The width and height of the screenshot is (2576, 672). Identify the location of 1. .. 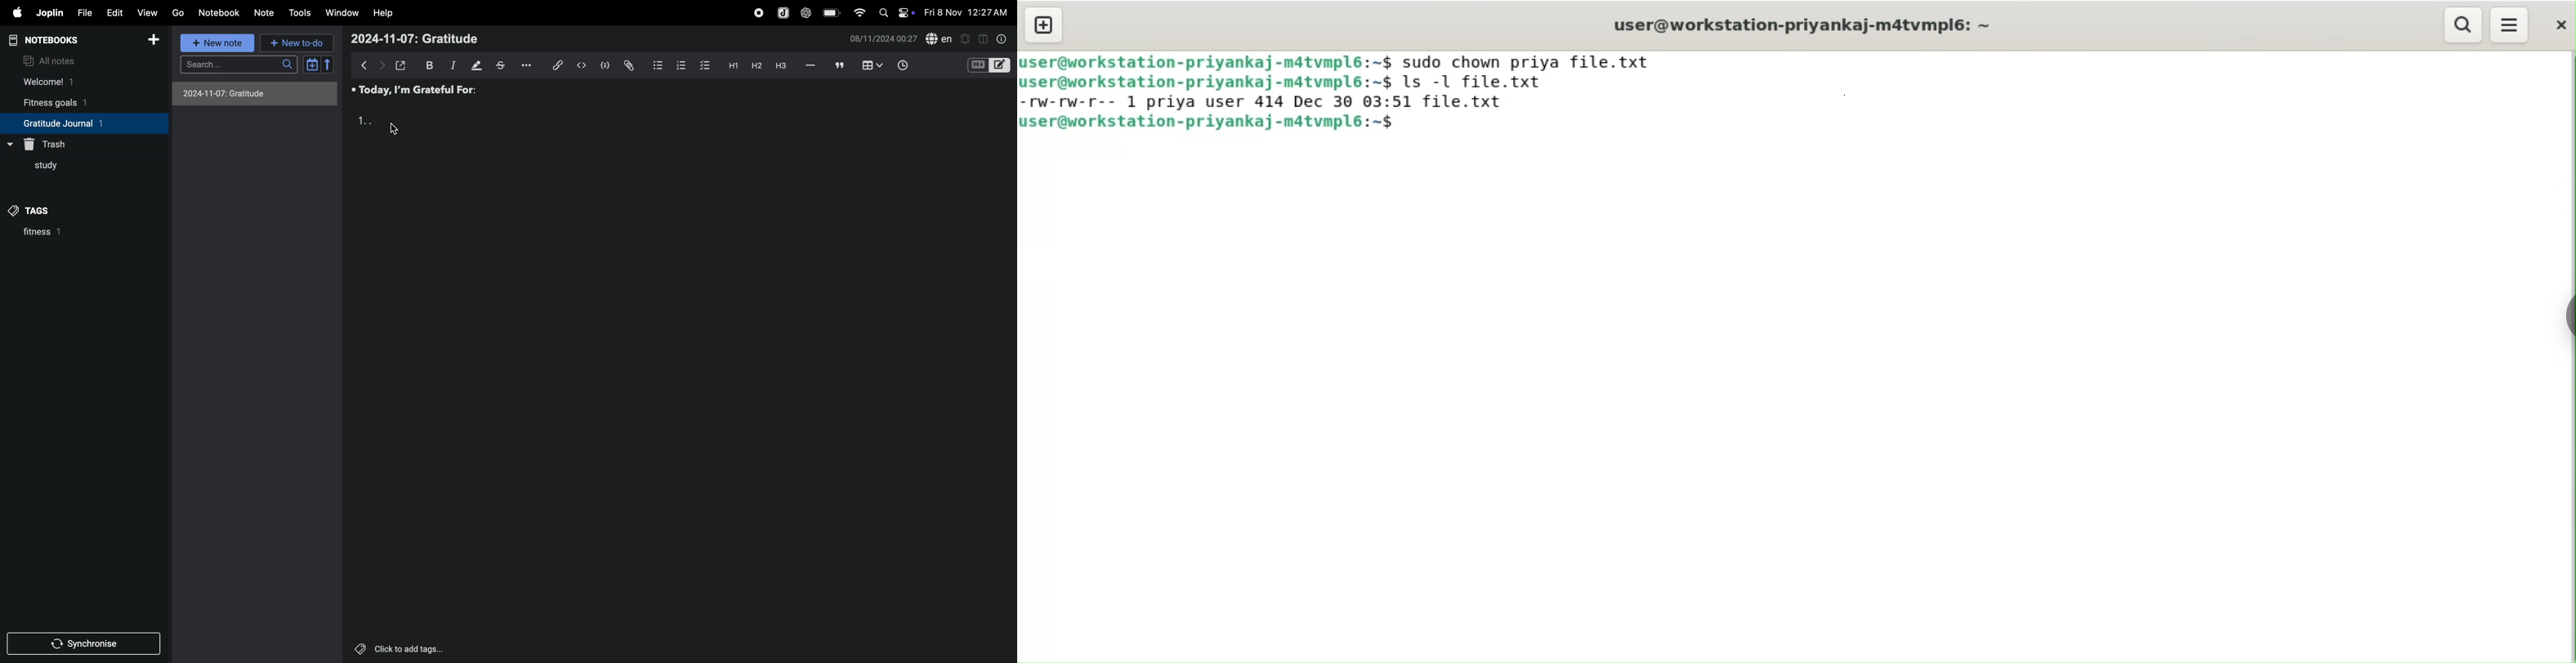
(364, 121).